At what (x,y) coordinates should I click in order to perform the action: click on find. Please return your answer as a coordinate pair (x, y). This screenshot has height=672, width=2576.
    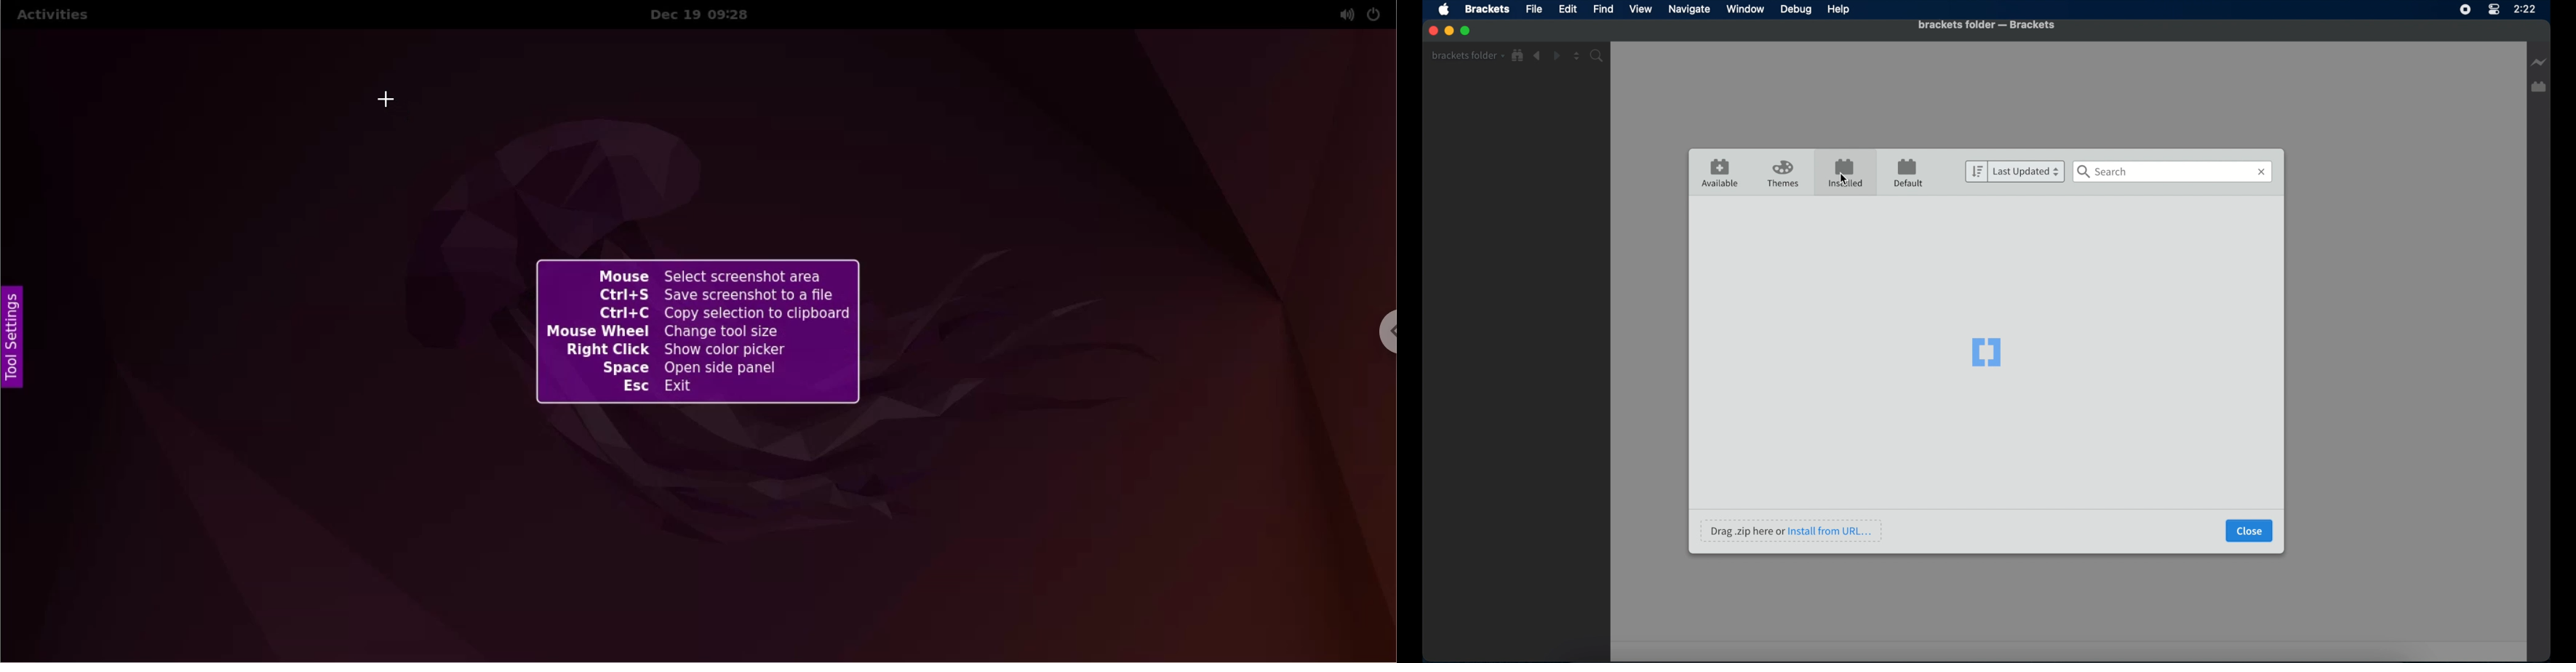
    Looking at the image, I should click on (1604, 9).